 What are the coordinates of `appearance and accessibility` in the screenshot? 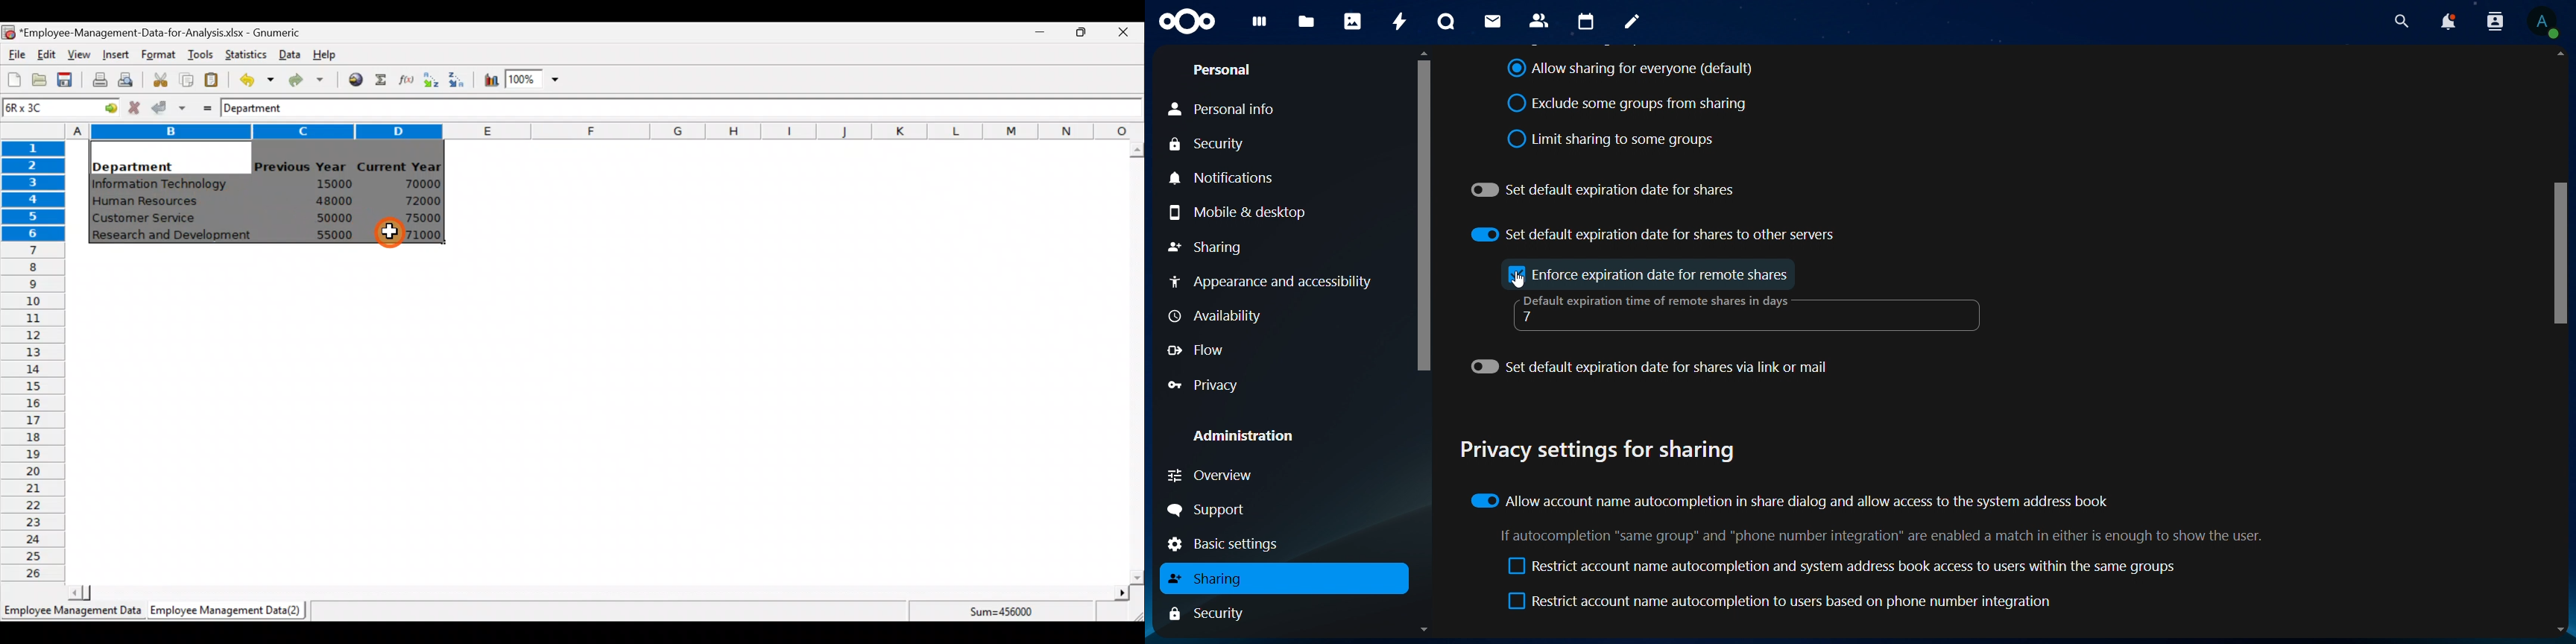 It's located at (1275, 281).